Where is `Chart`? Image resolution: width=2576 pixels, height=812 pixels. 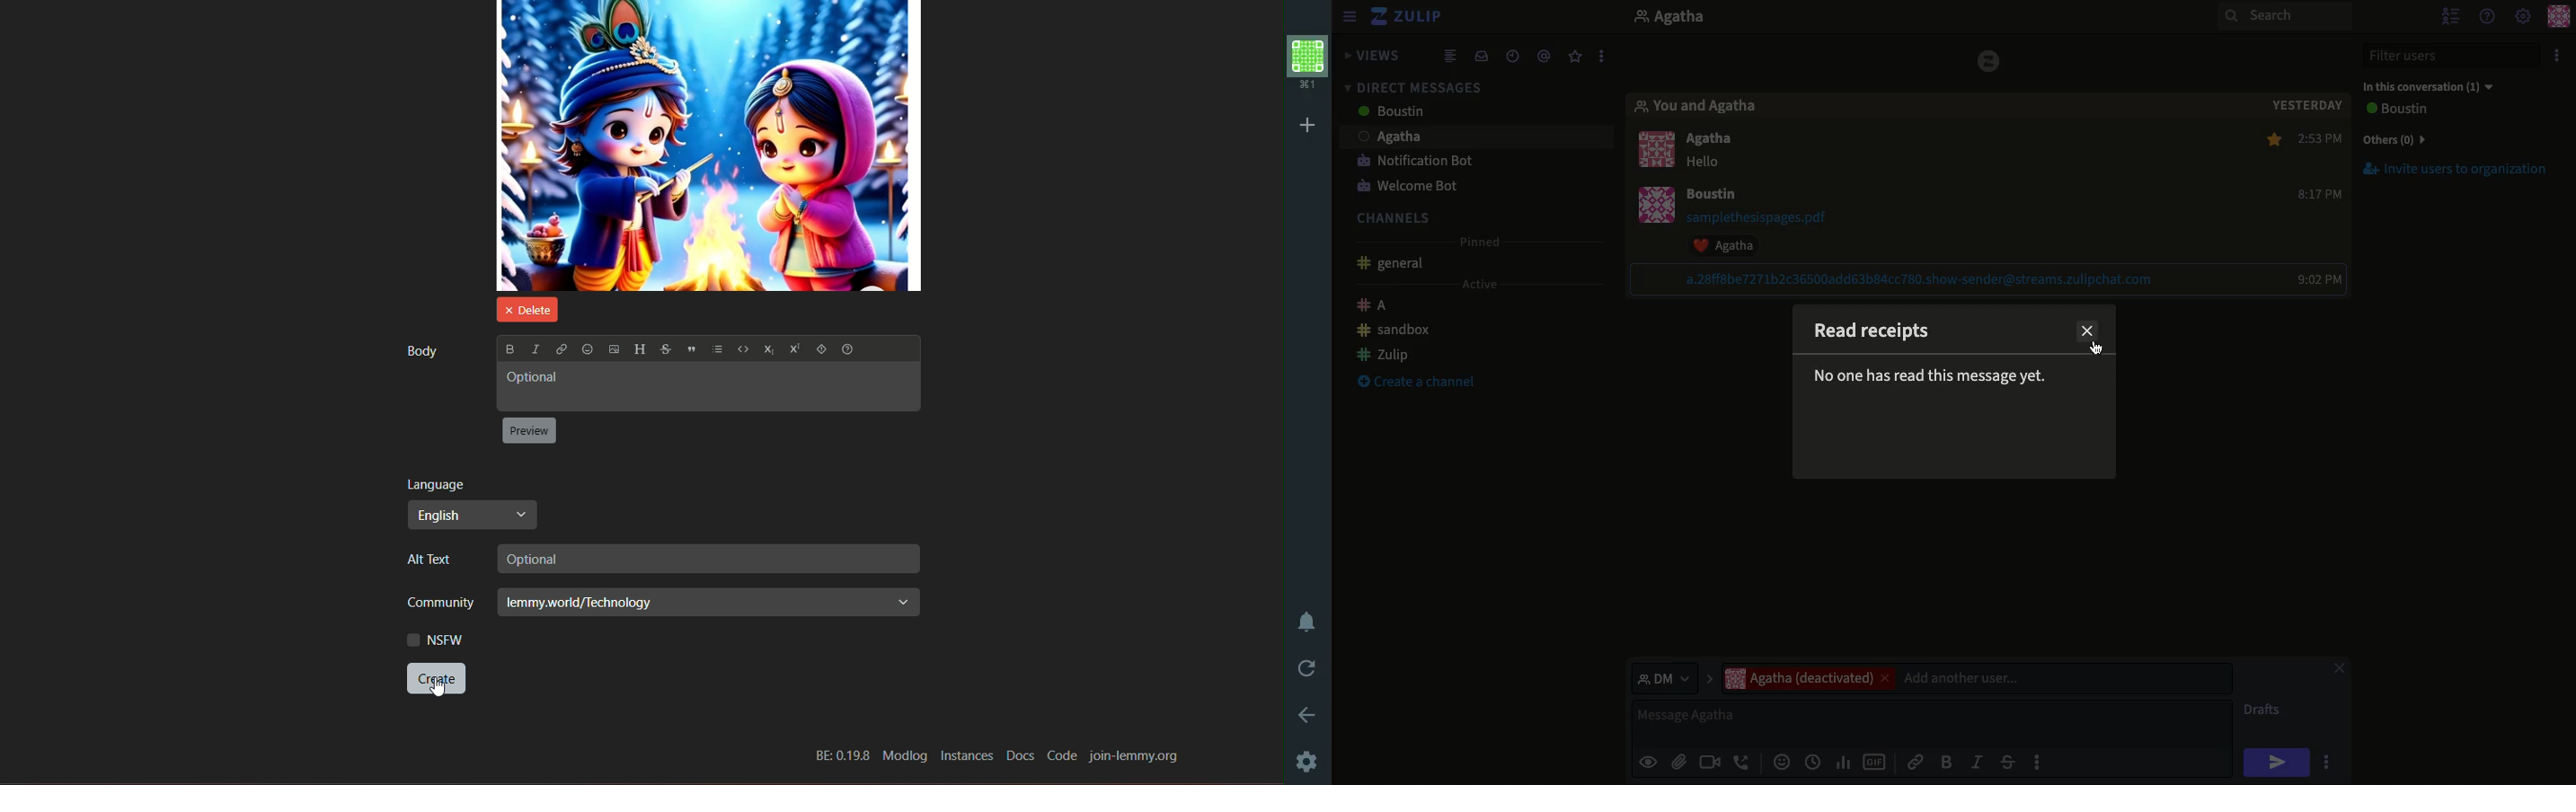 Chart is located at coordinates (1844, 763).